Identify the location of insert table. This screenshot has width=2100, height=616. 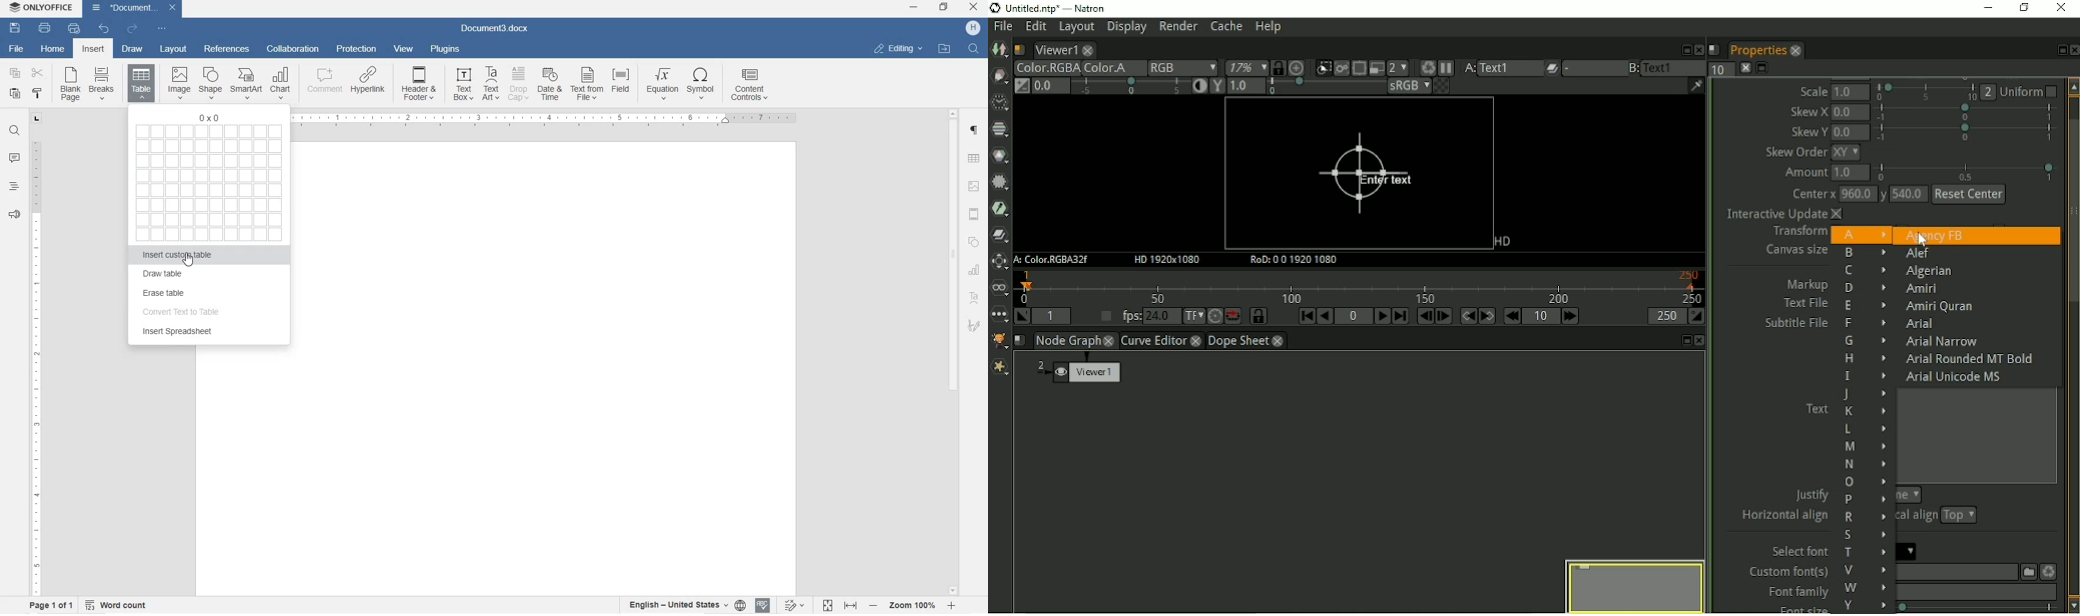
(141, 84).